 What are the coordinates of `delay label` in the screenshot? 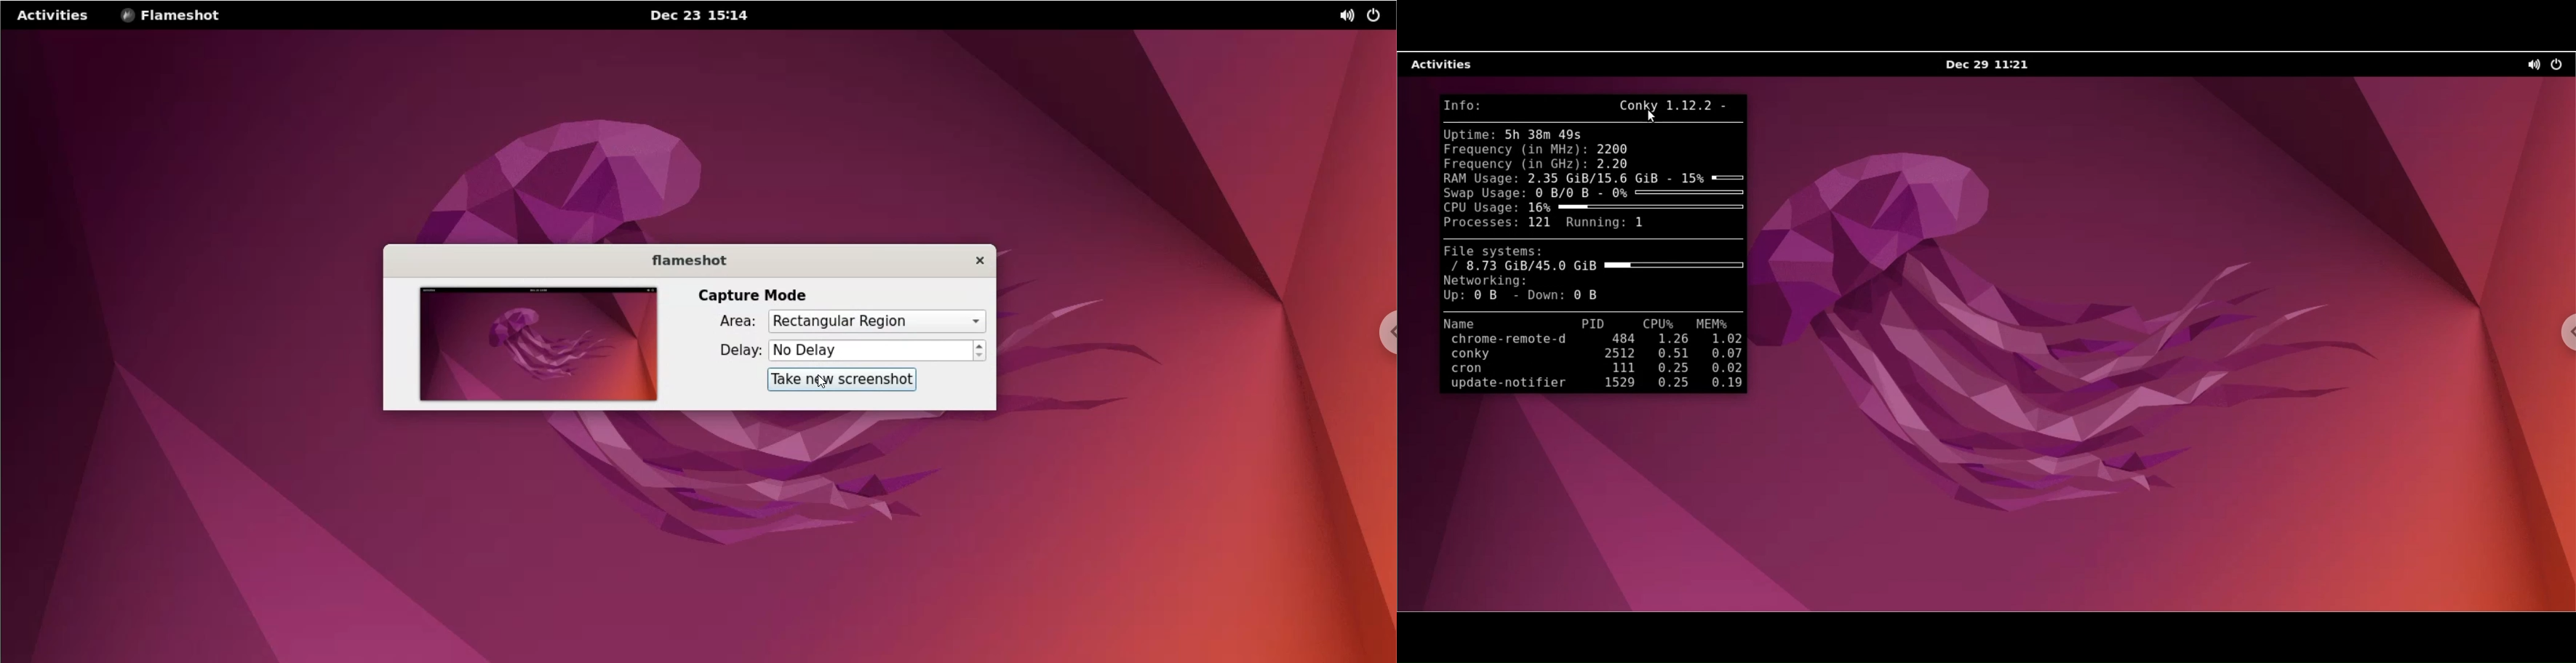 It's located at (731, 351).